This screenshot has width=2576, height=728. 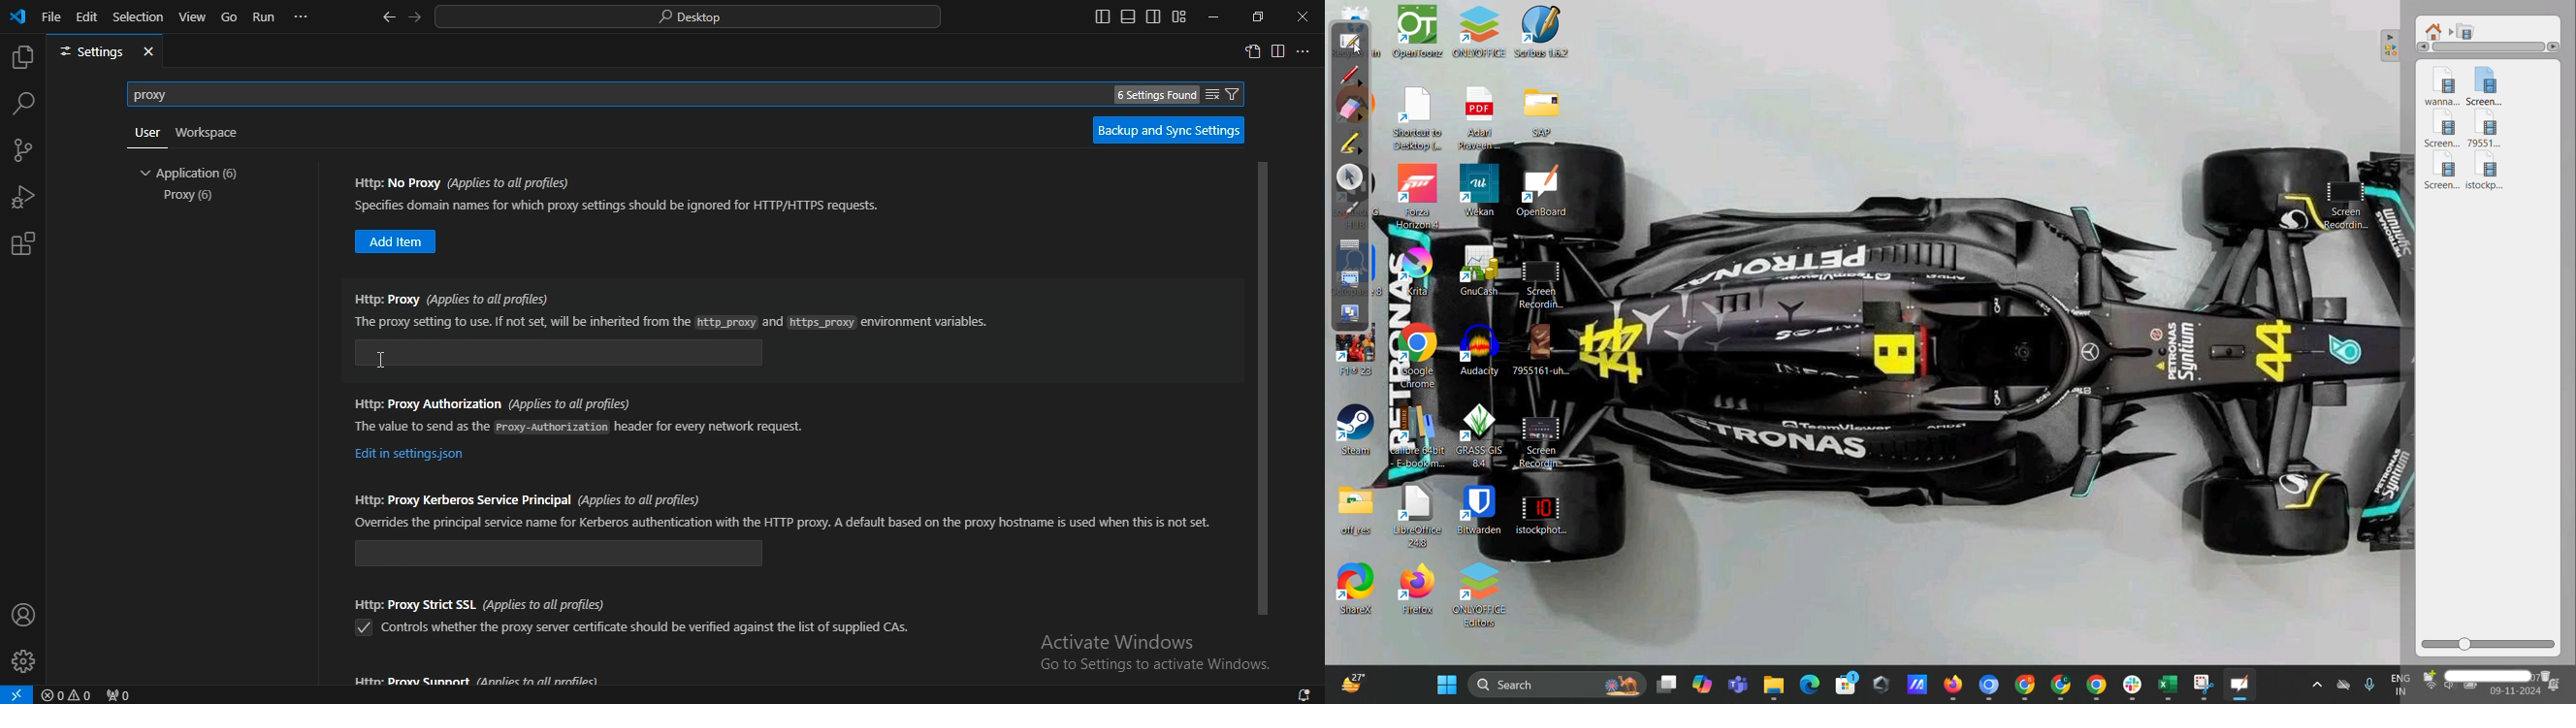 I want to click on user, so click(x=146, y=133).